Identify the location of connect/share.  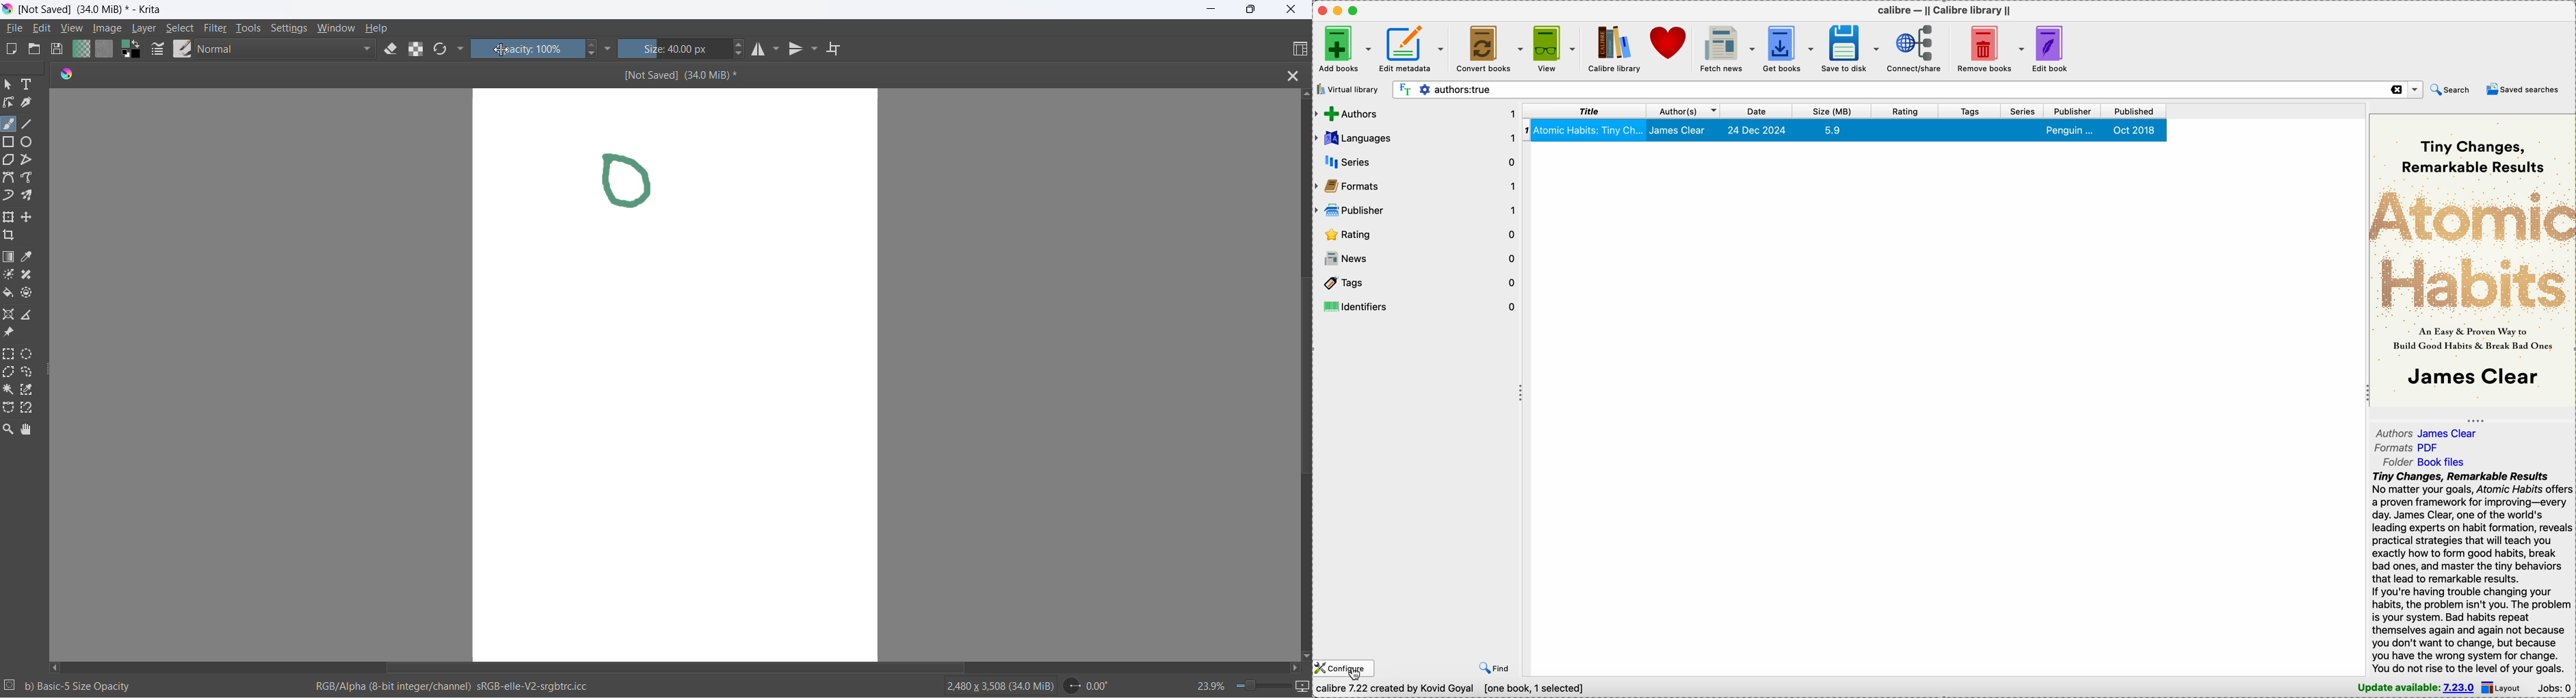
(1914, 49).